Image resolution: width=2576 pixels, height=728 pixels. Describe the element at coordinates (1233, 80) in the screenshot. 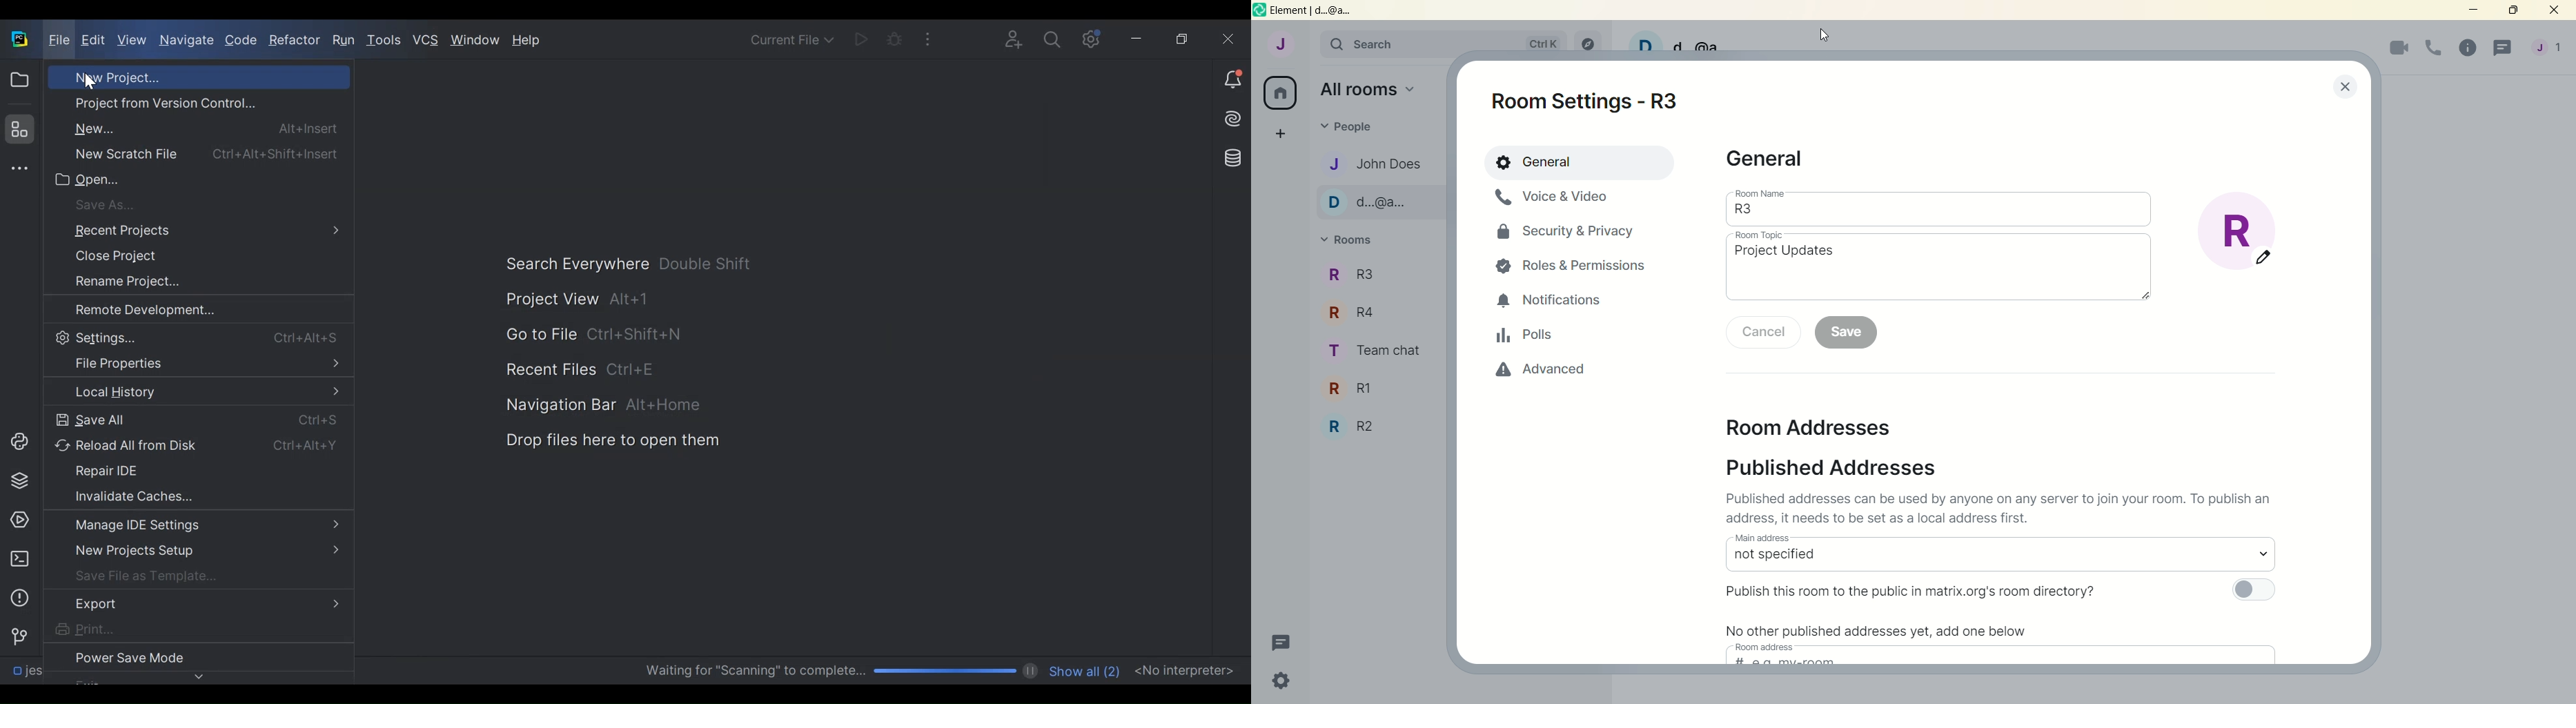

I see `Notiication` at that location.